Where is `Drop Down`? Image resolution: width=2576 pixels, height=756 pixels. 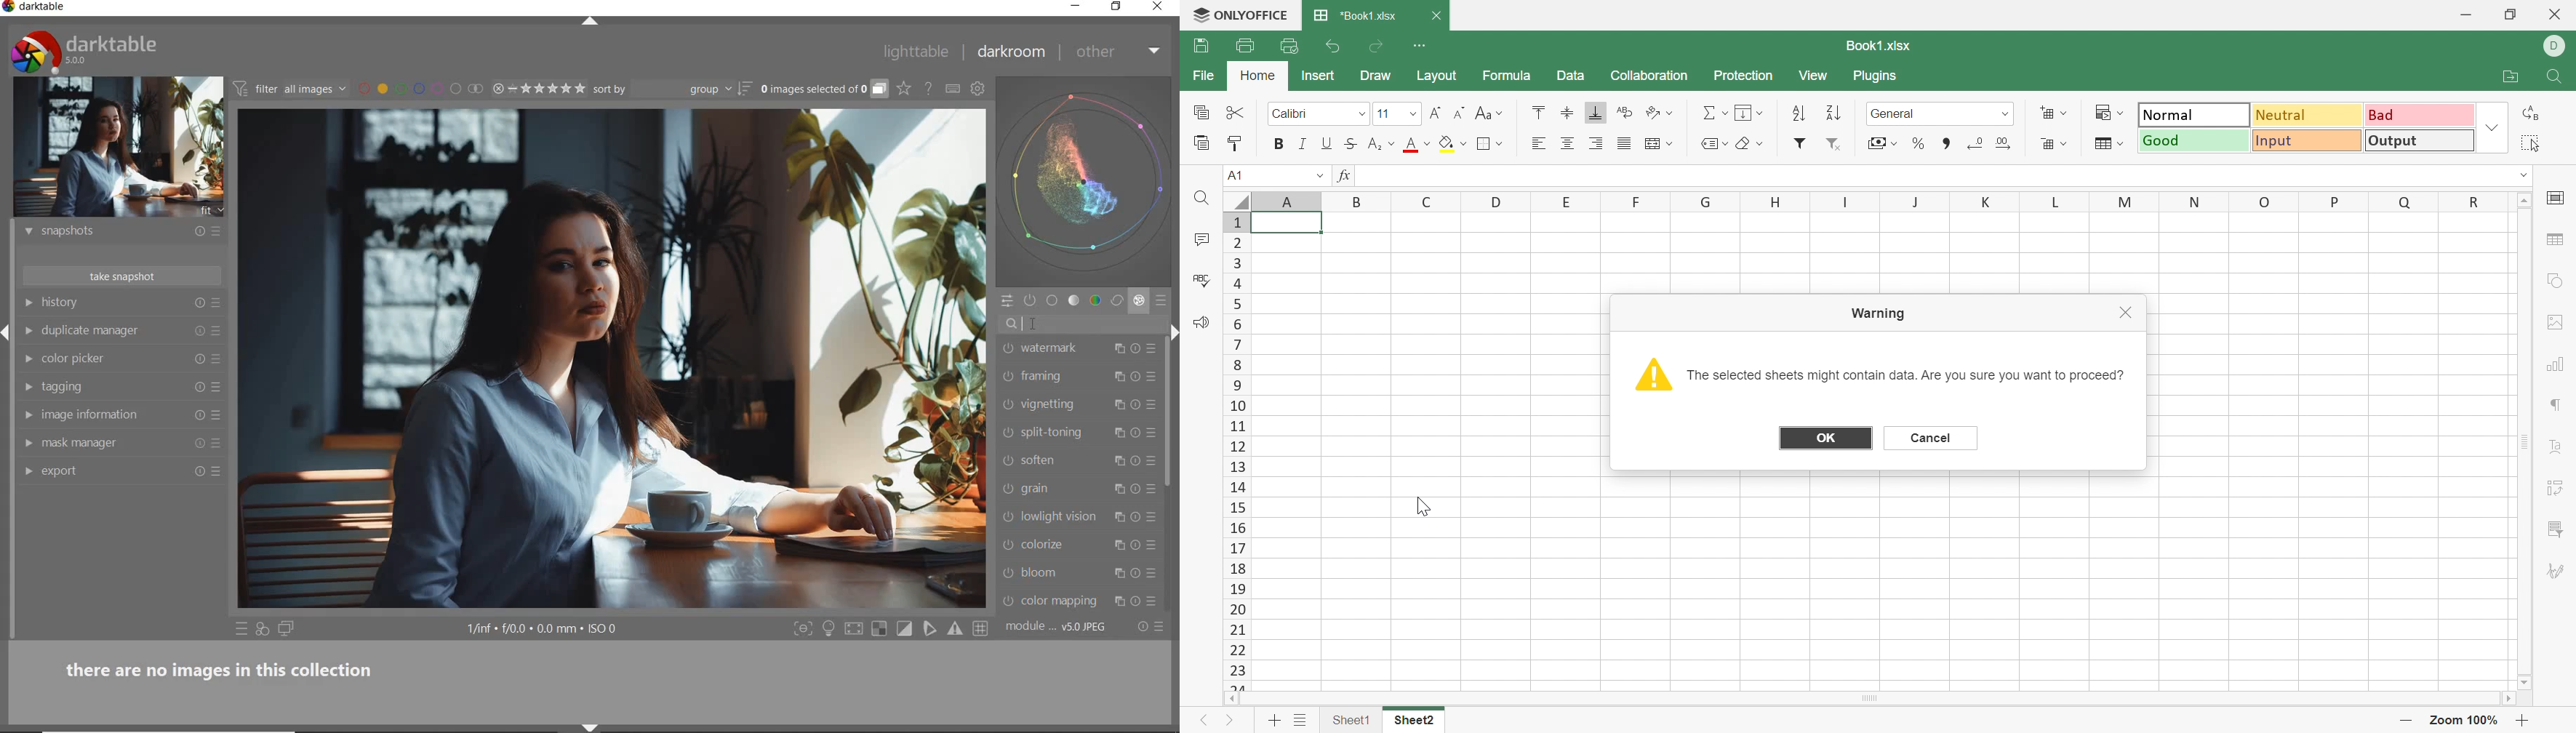
Drop Down is located at coordinates (2493, 128).